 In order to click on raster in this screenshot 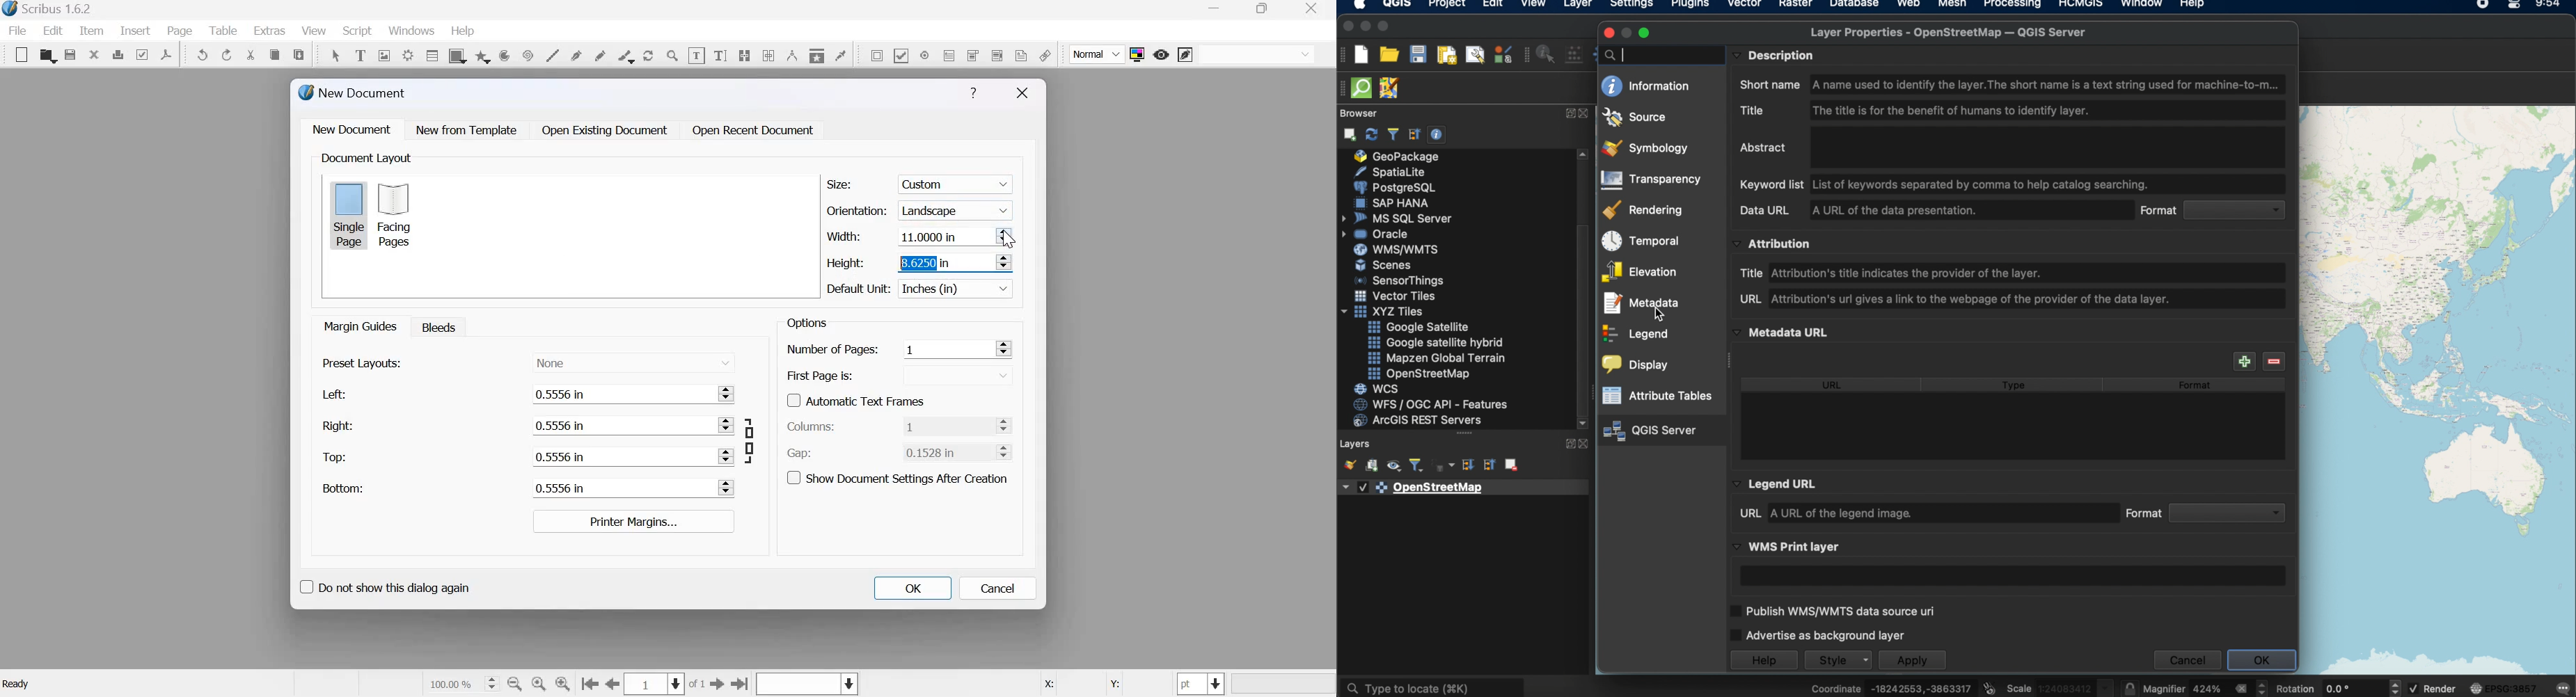, I will do `click(1795, 5)`.